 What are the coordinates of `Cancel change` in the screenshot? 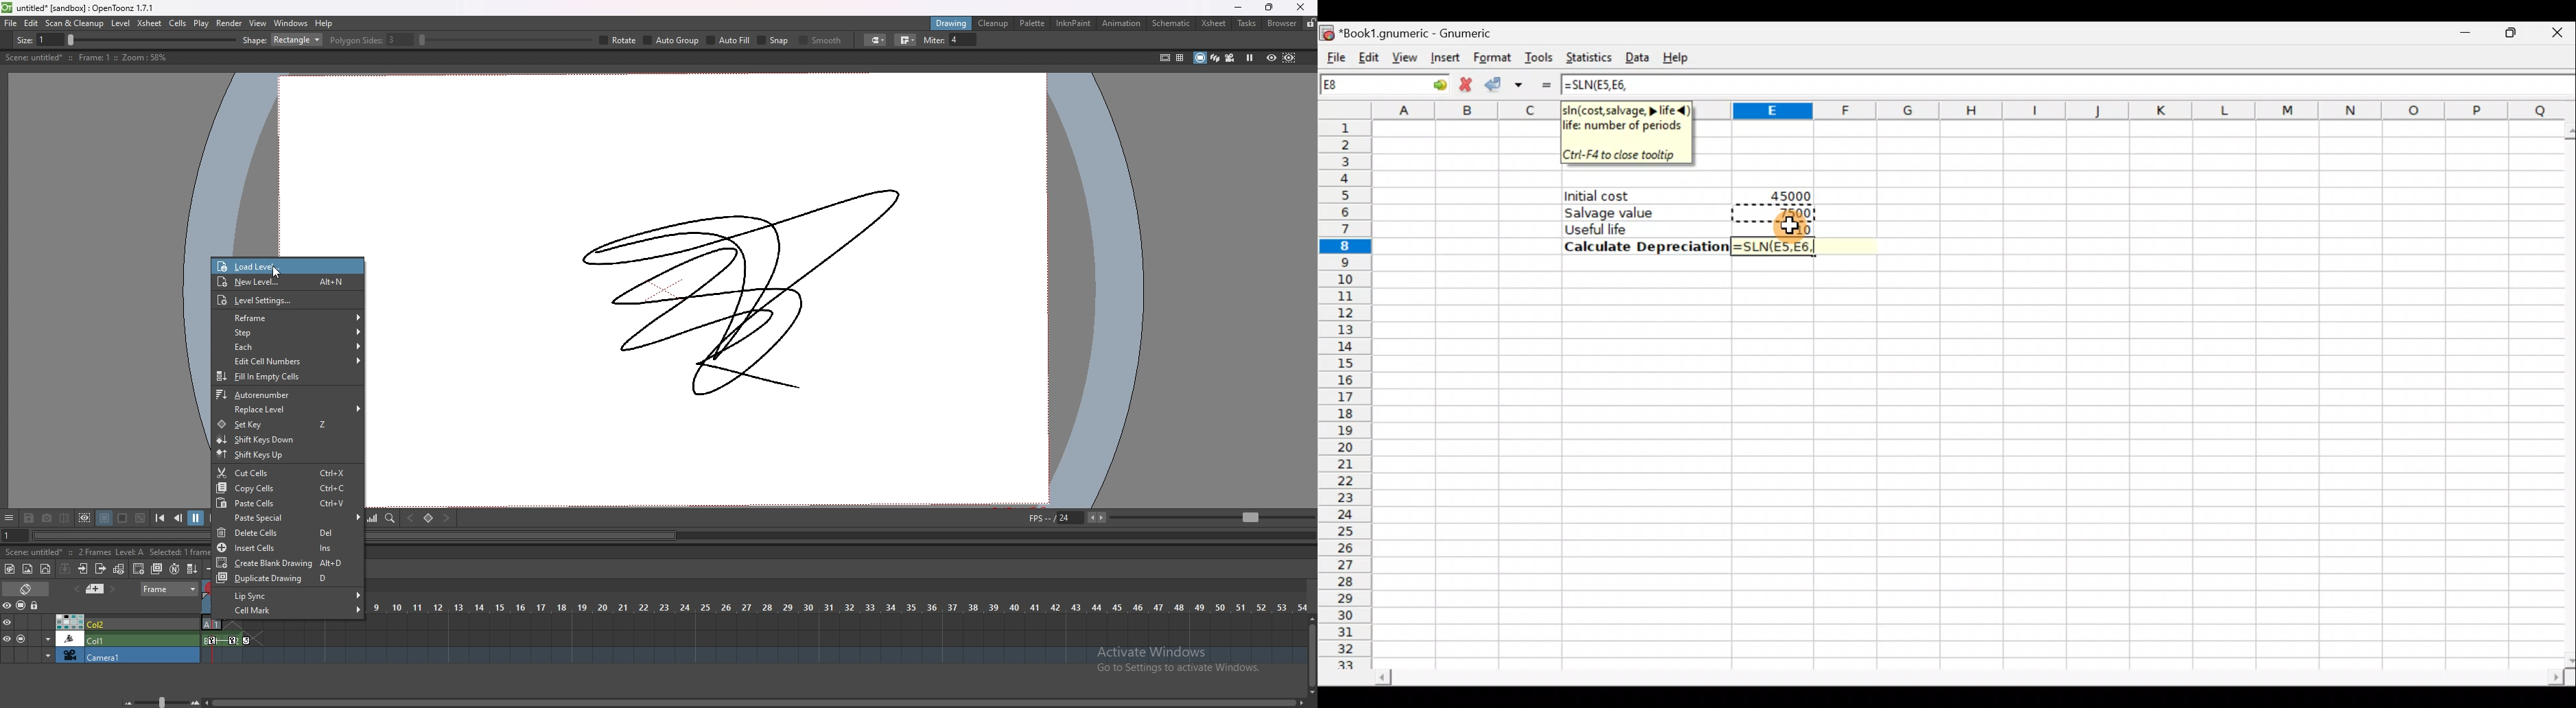 It's located at (1466, 85).